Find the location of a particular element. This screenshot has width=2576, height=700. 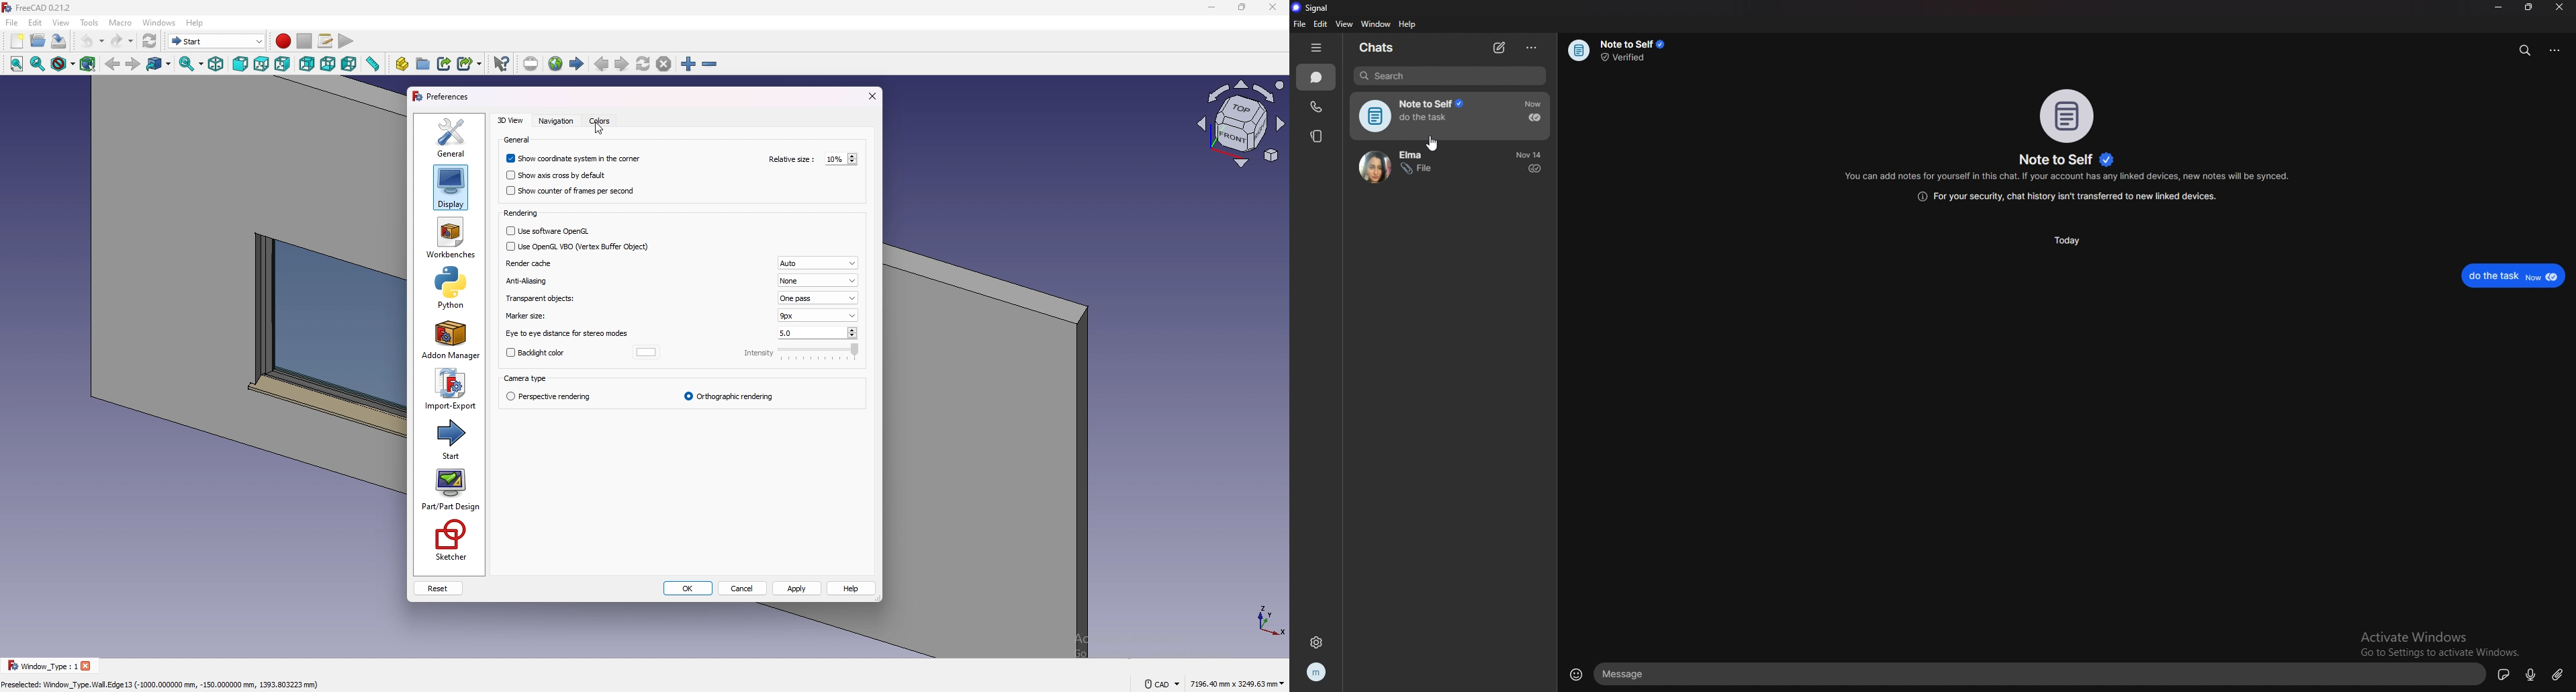

photo is located at coordinates (2067, 116).